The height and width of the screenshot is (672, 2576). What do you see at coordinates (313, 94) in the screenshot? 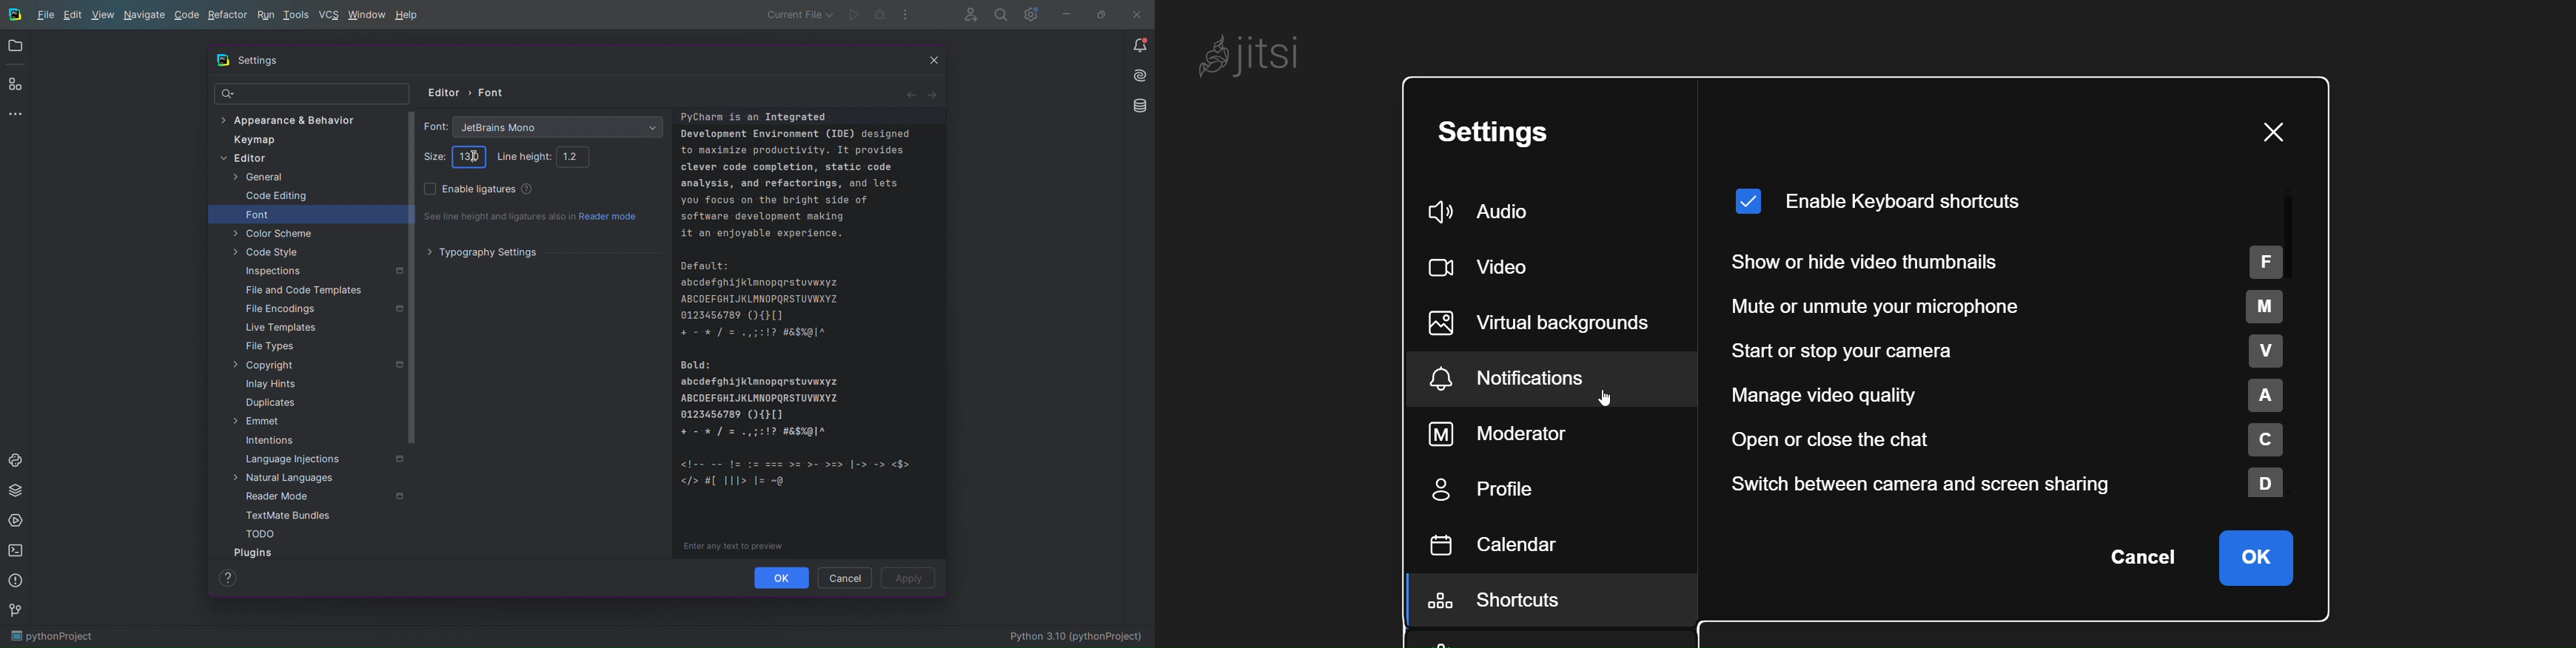
I see `Search Bar` at bounding box center [313, 94].